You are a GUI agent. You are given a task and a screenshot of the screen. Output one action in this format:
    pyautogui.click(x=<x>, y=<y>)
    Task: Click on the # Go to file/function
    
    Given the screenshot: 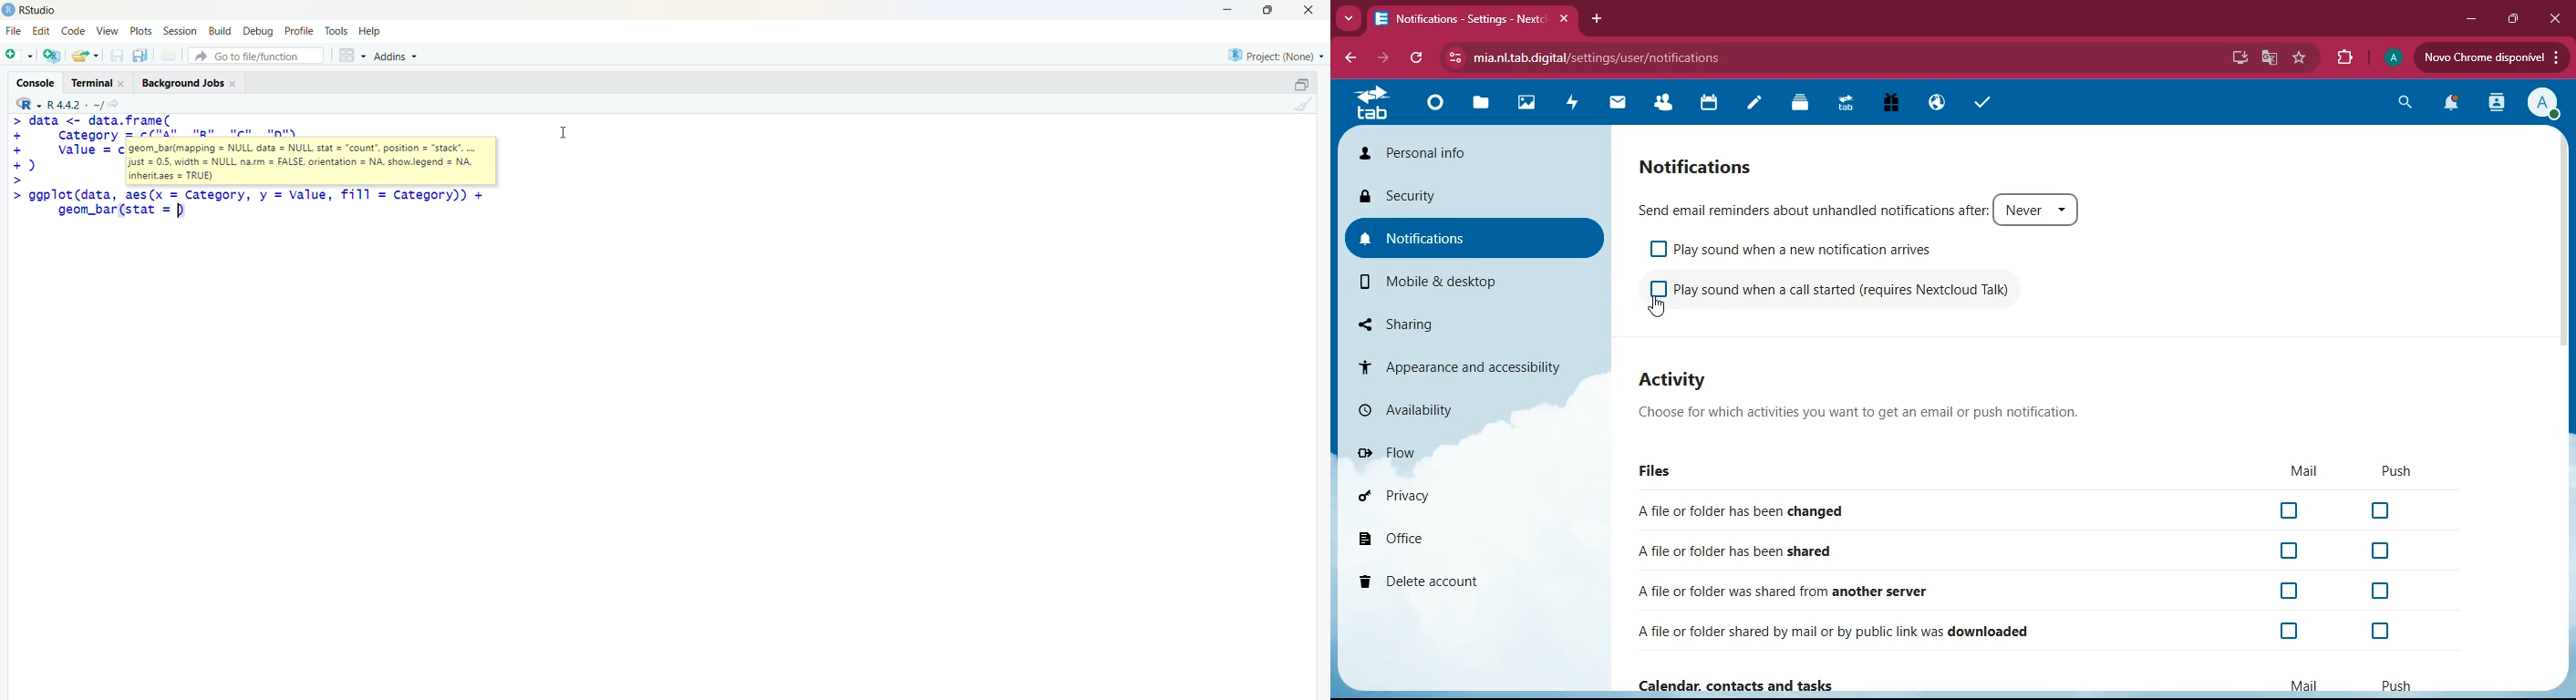 What is the action you would take?
    pyautogui.click(x=256, y=55)
    